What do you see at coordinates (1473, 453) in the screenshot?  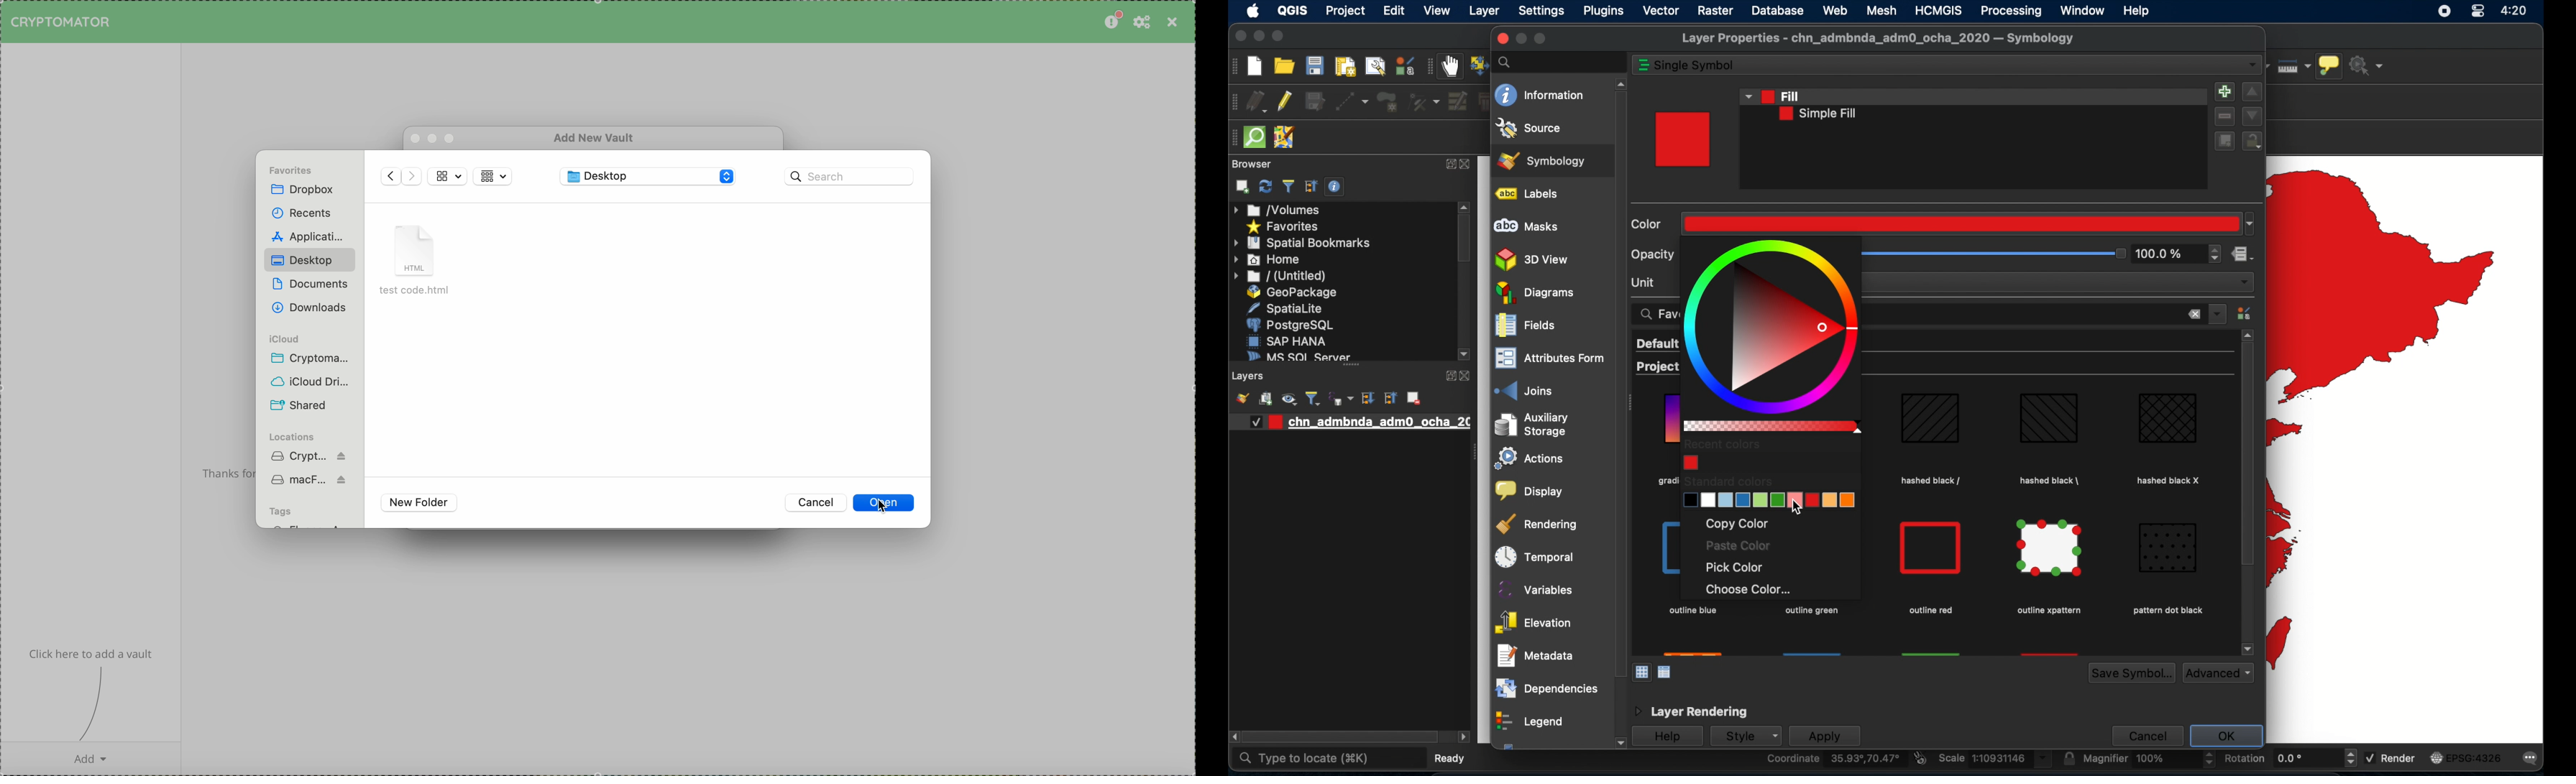 I see `drag handle` at bounding box center [1473, 453].